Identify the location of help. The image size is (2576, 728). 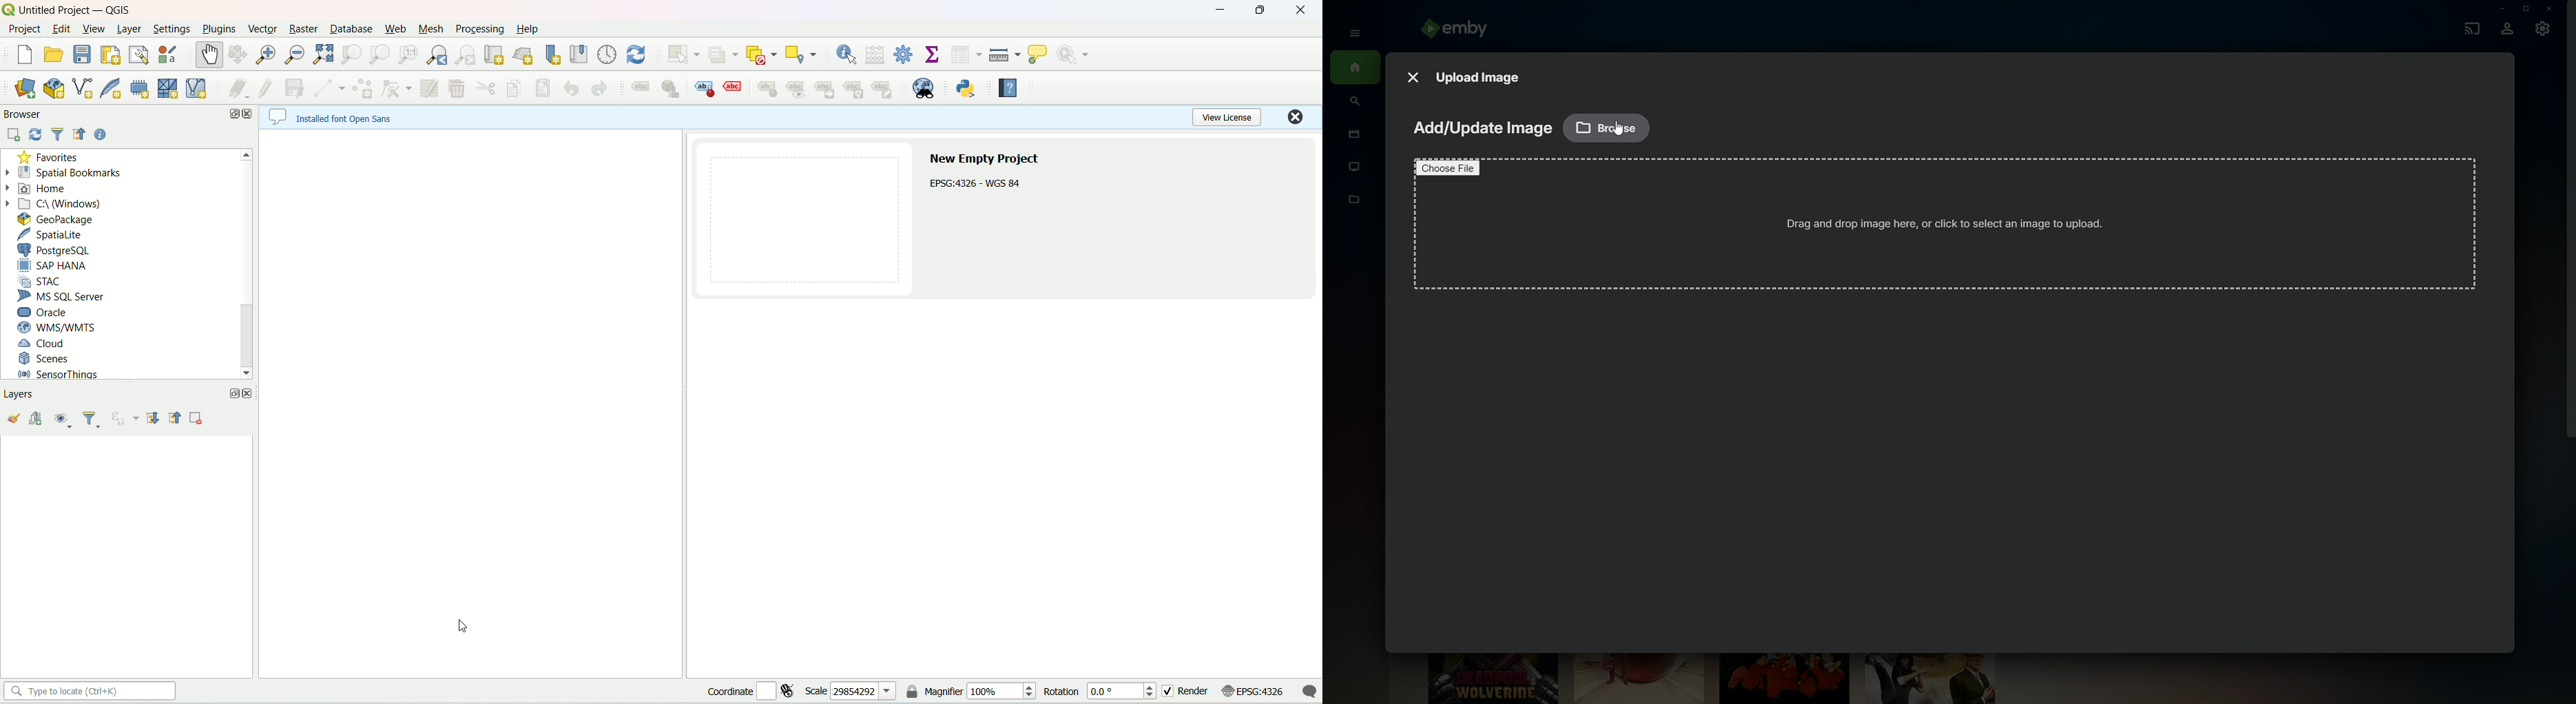
(529, 29).